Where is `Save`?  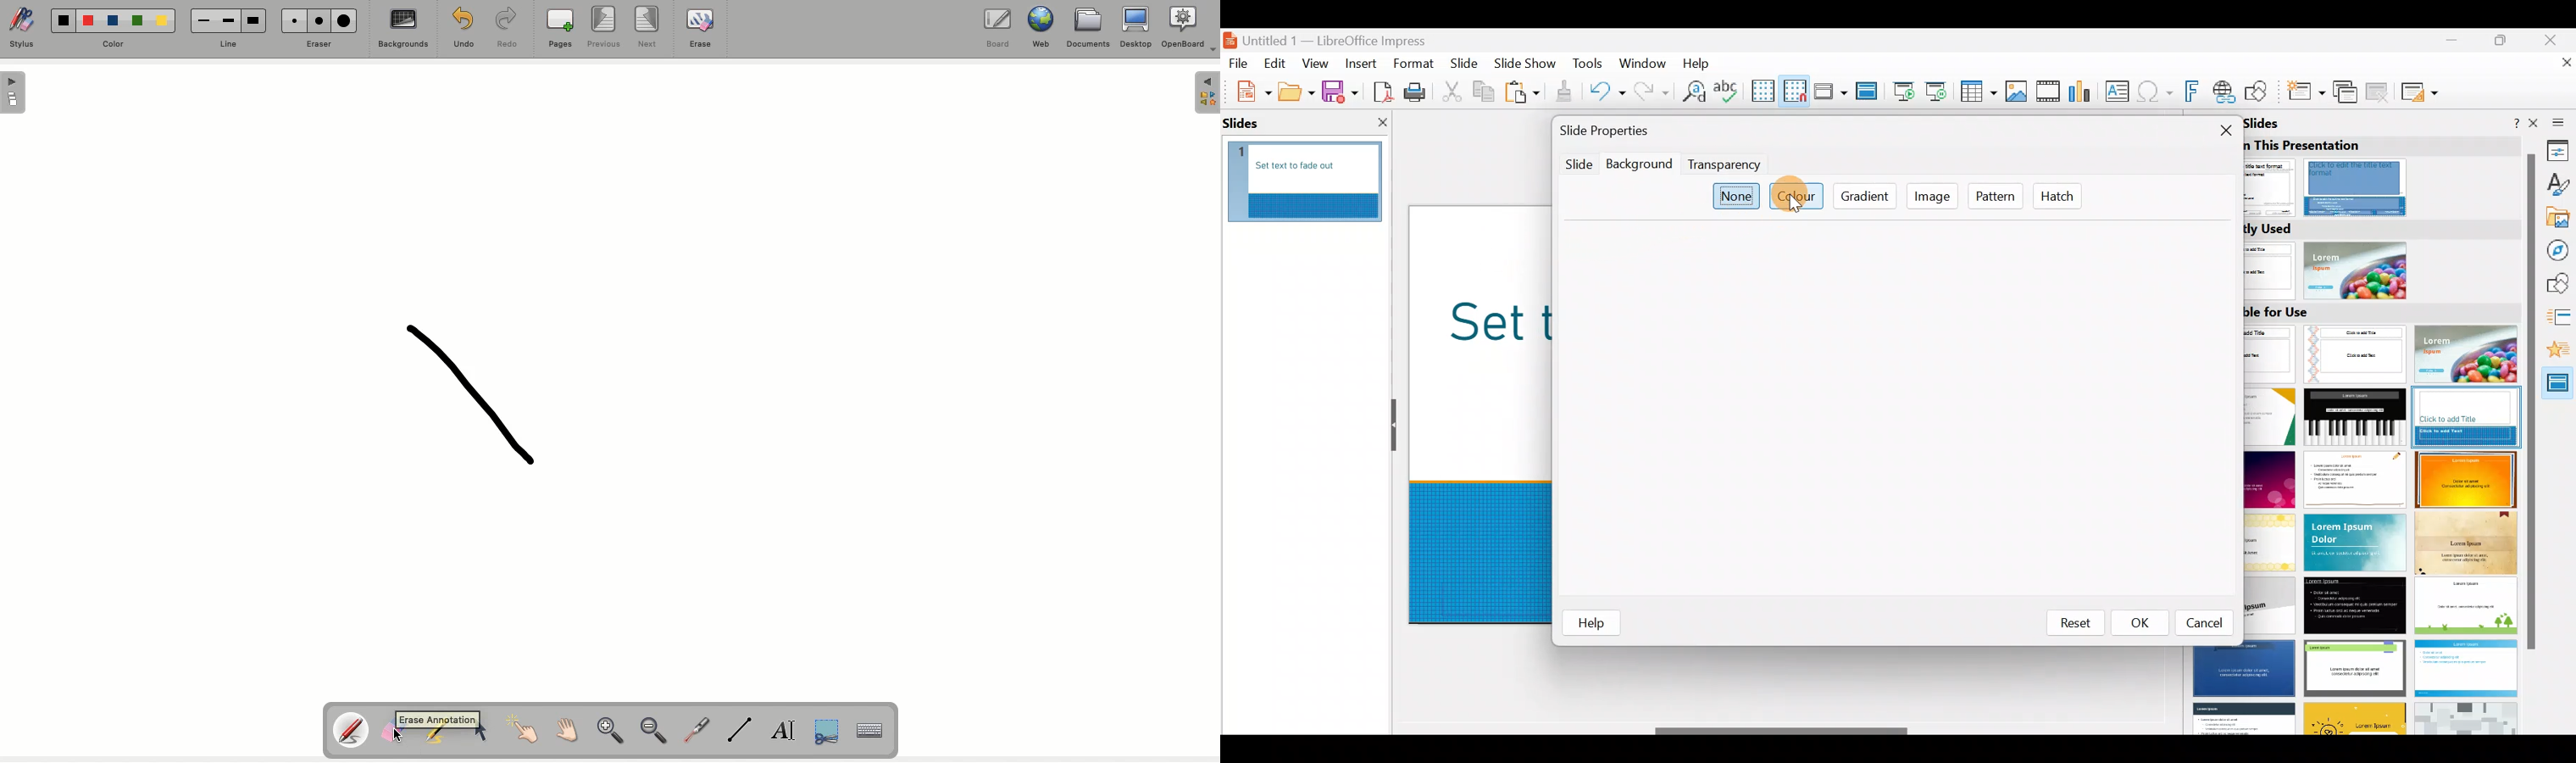 Save is located at coordinates (1340, 90).